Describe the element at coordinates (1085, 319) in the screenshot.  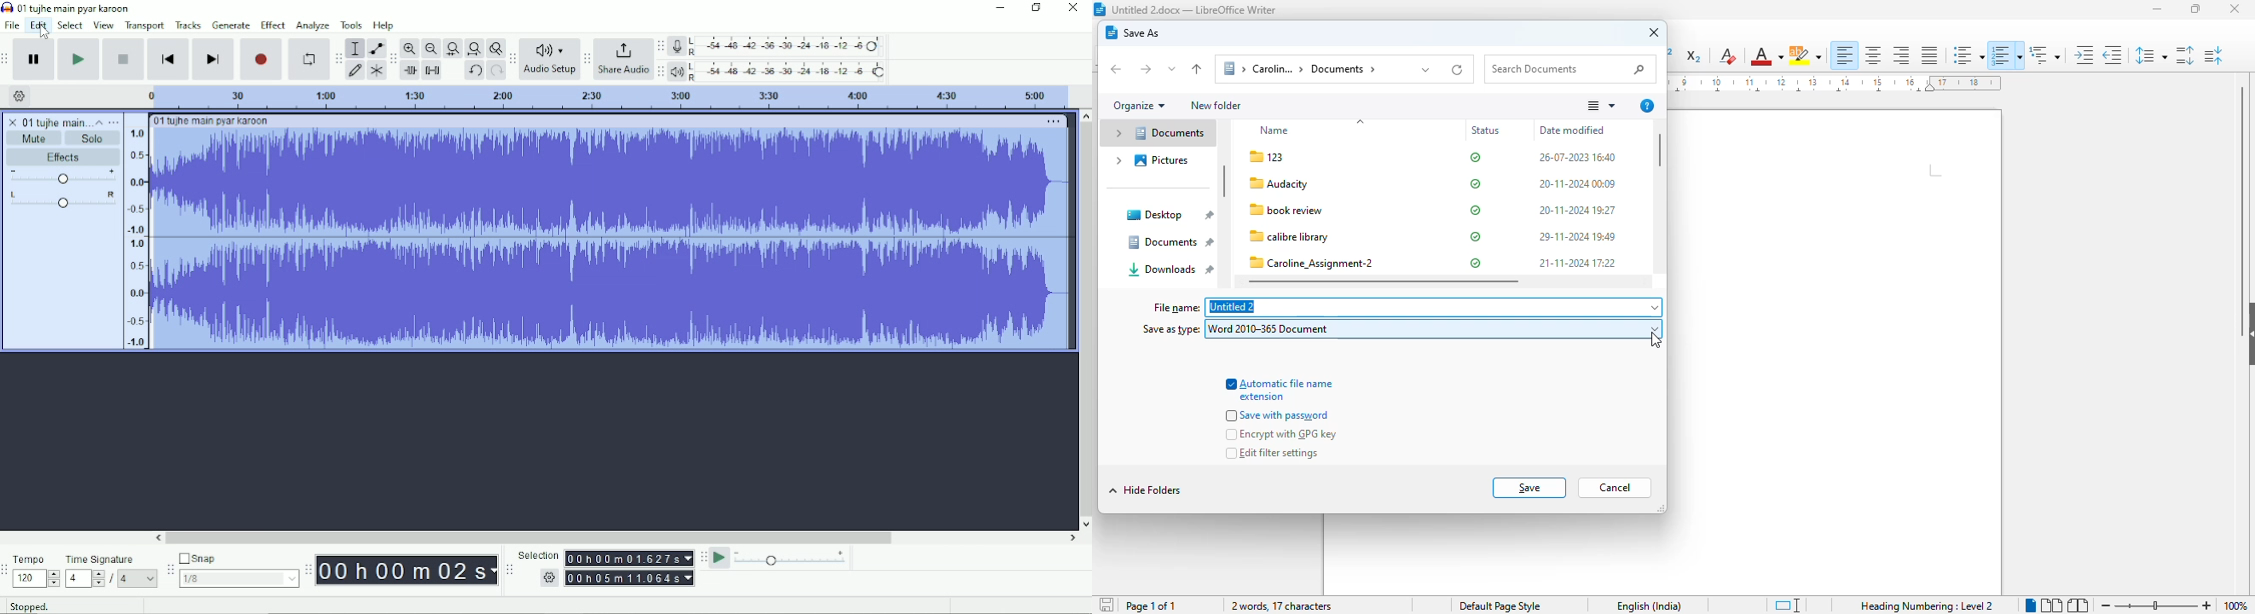
I see `Vertical scrollbar` at that location.